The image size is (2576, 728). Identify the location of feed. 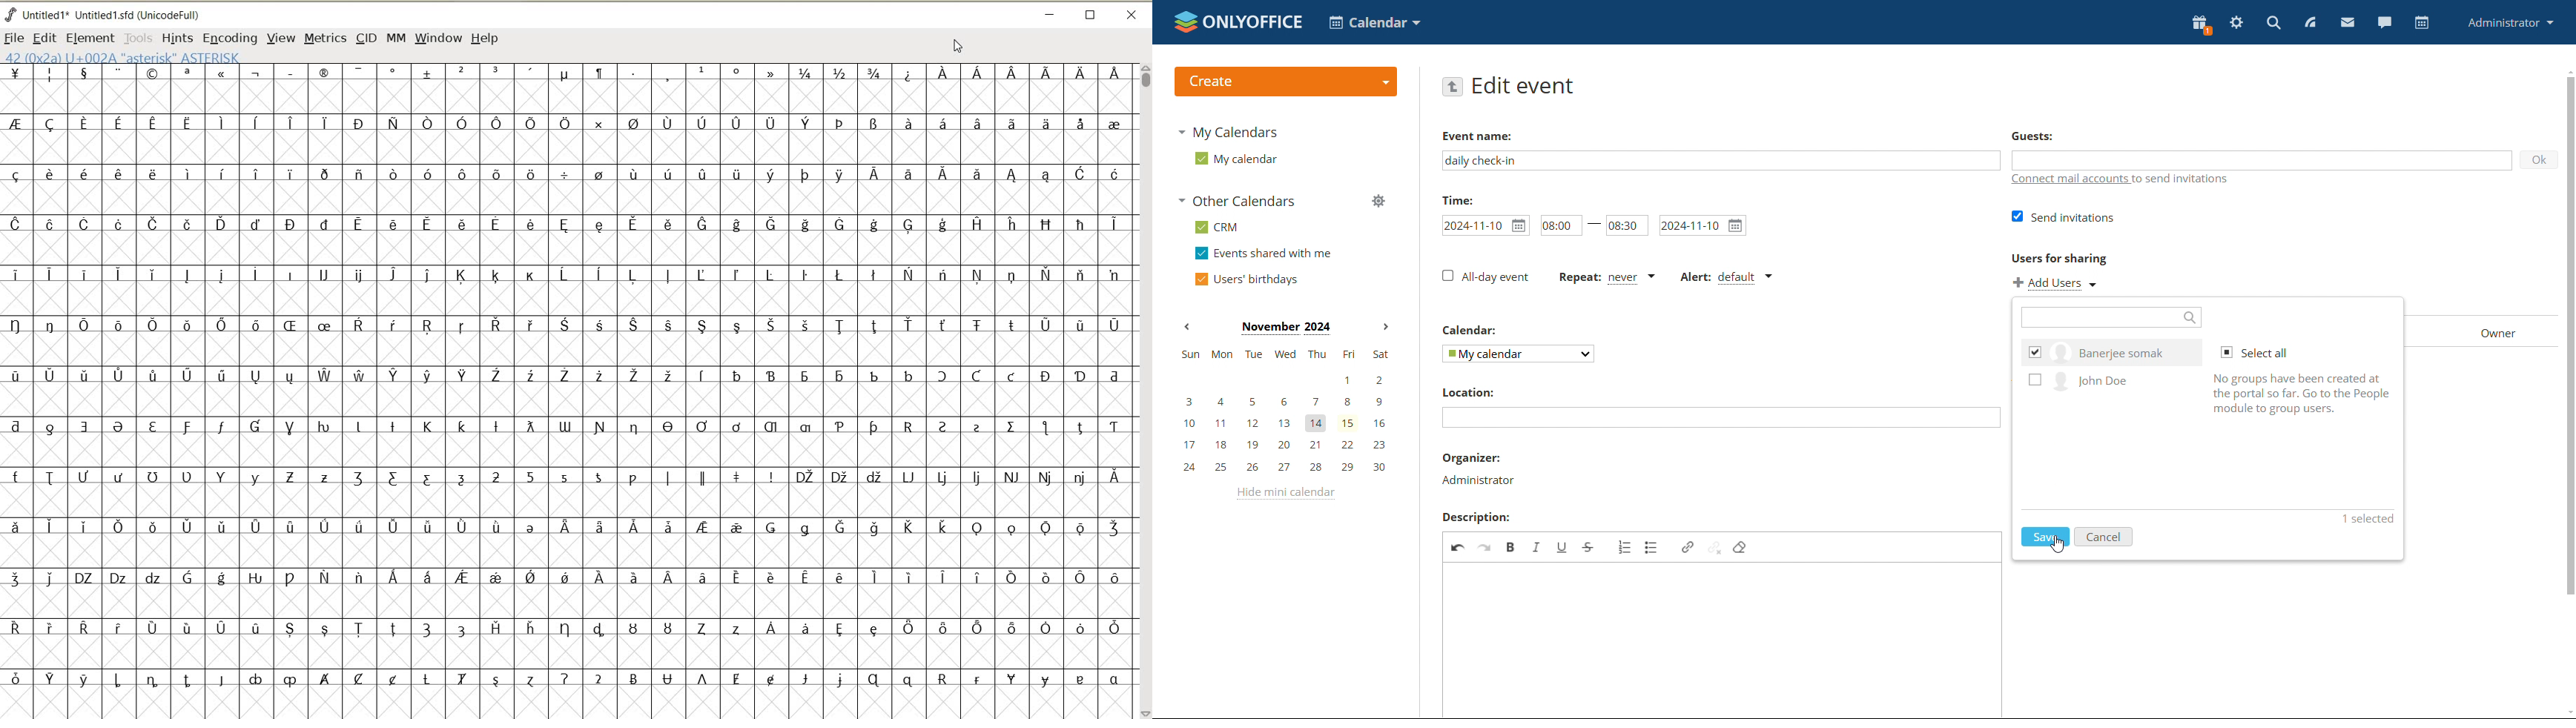
(2309, 22).